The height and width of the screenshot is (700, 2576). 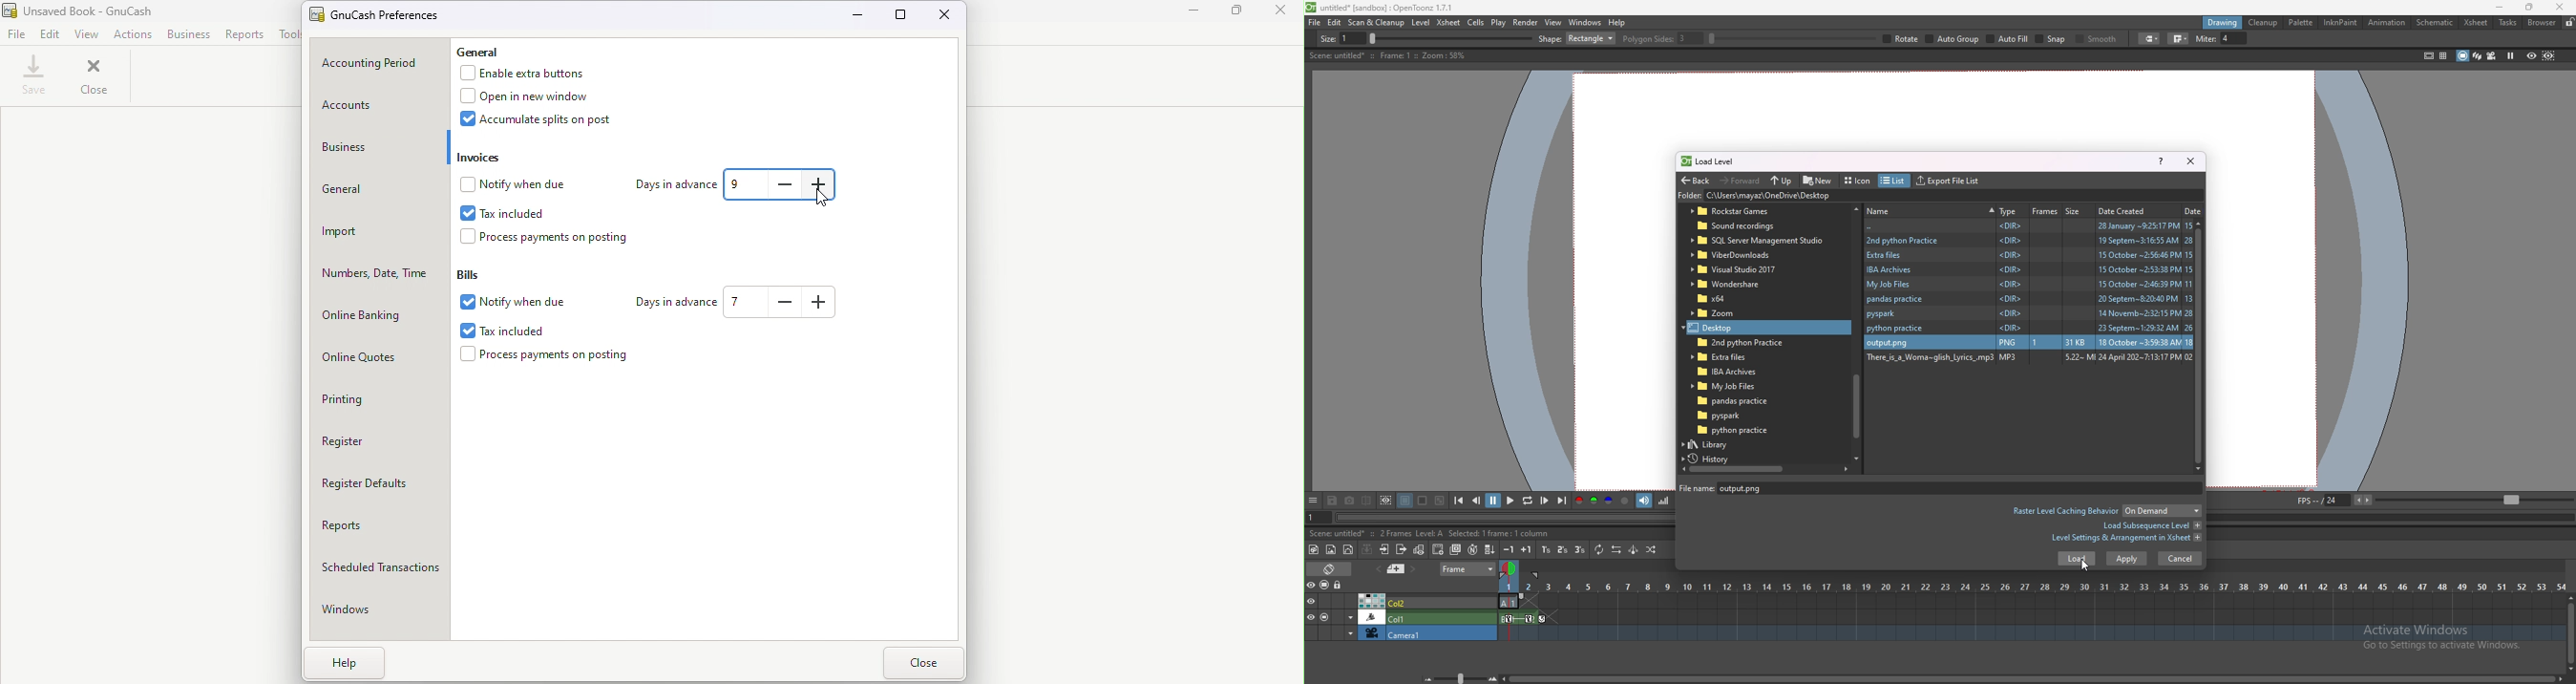 What do you see at coordinates (1818, 180) in the screenshot?
I see `new` at bounding box center [1818, 180].